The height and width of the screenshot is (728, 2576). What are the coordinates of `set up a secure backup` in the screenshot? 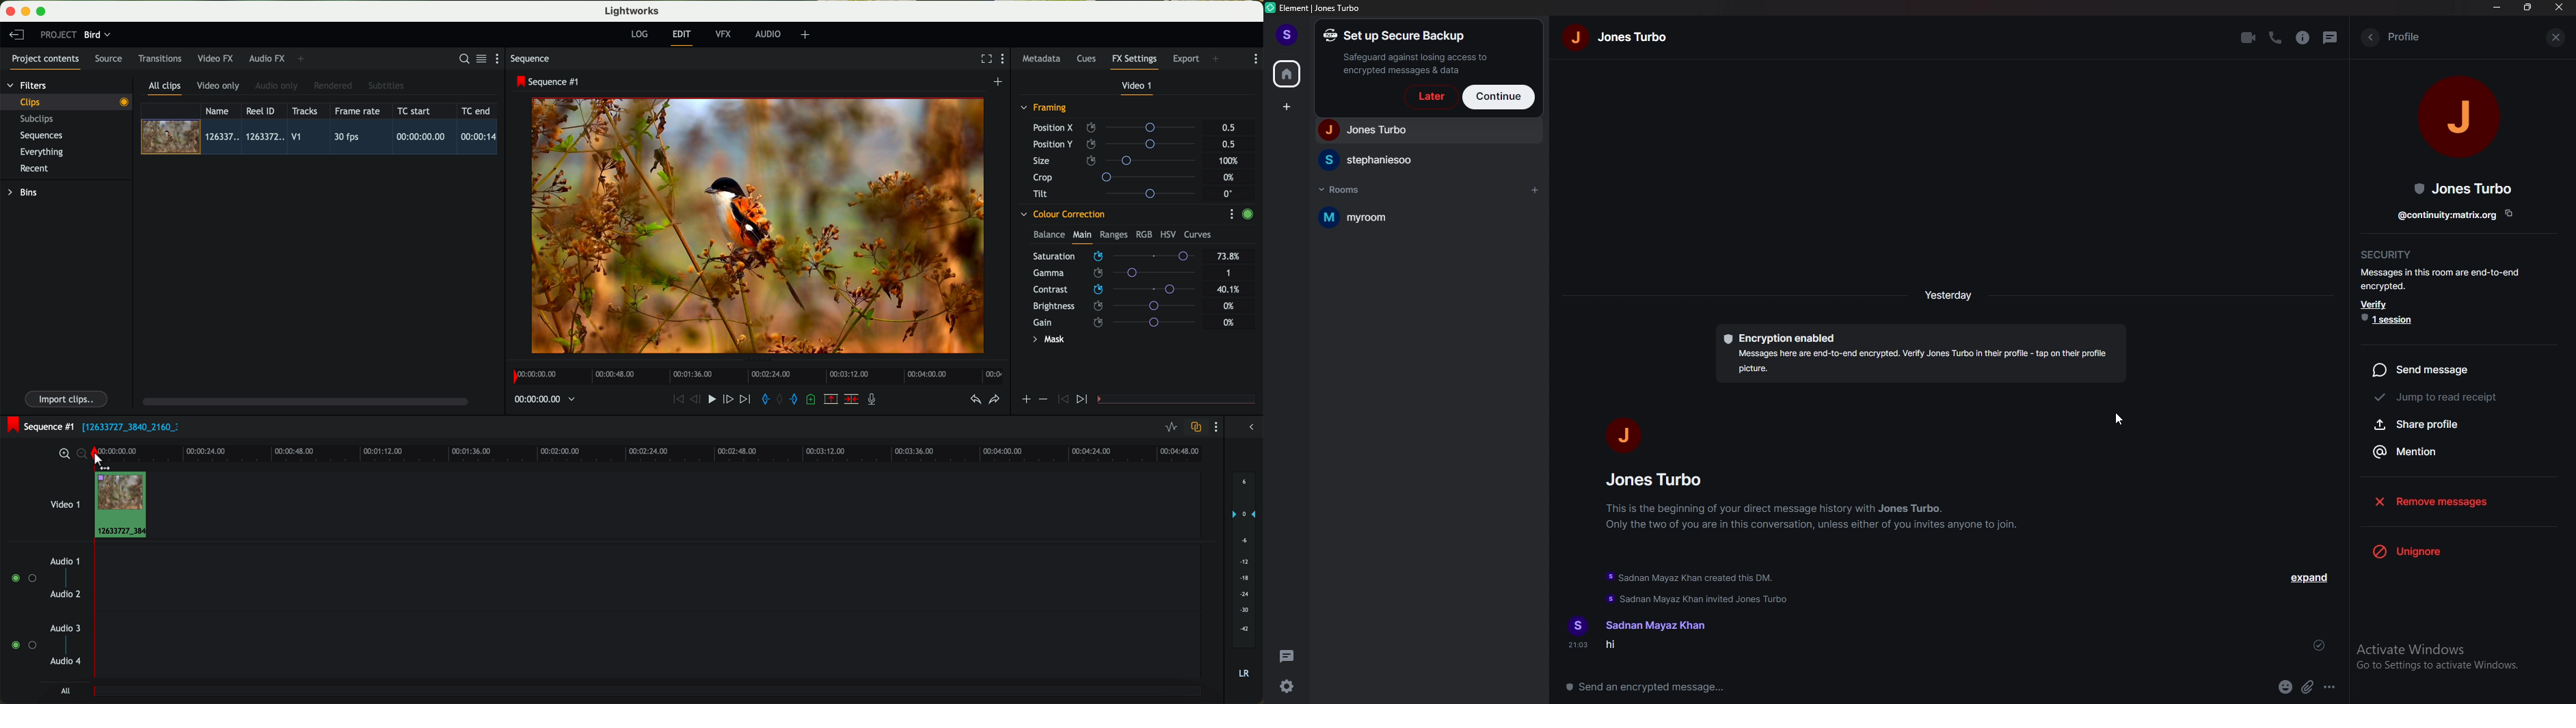 It's located at (1410, 51).